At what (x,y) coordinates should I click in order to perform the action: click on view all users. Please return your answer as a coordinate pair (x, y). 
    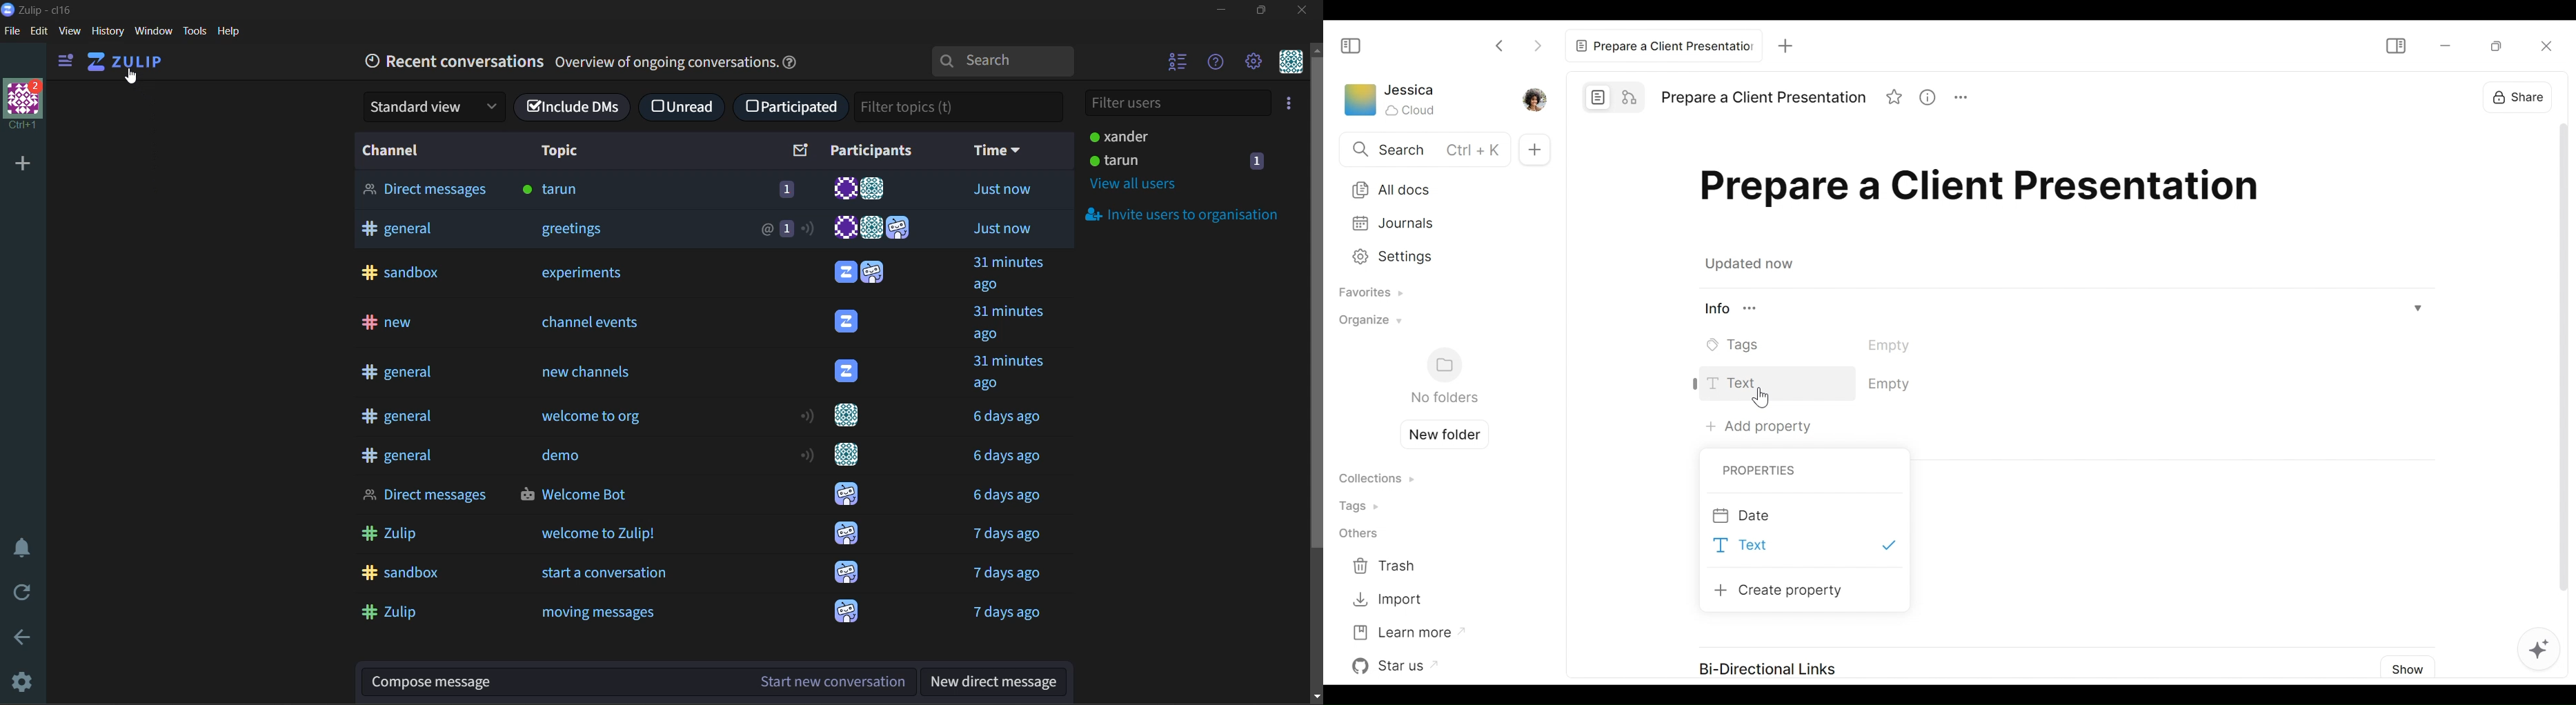
    Looking at the image, I should click on (1132, 188).